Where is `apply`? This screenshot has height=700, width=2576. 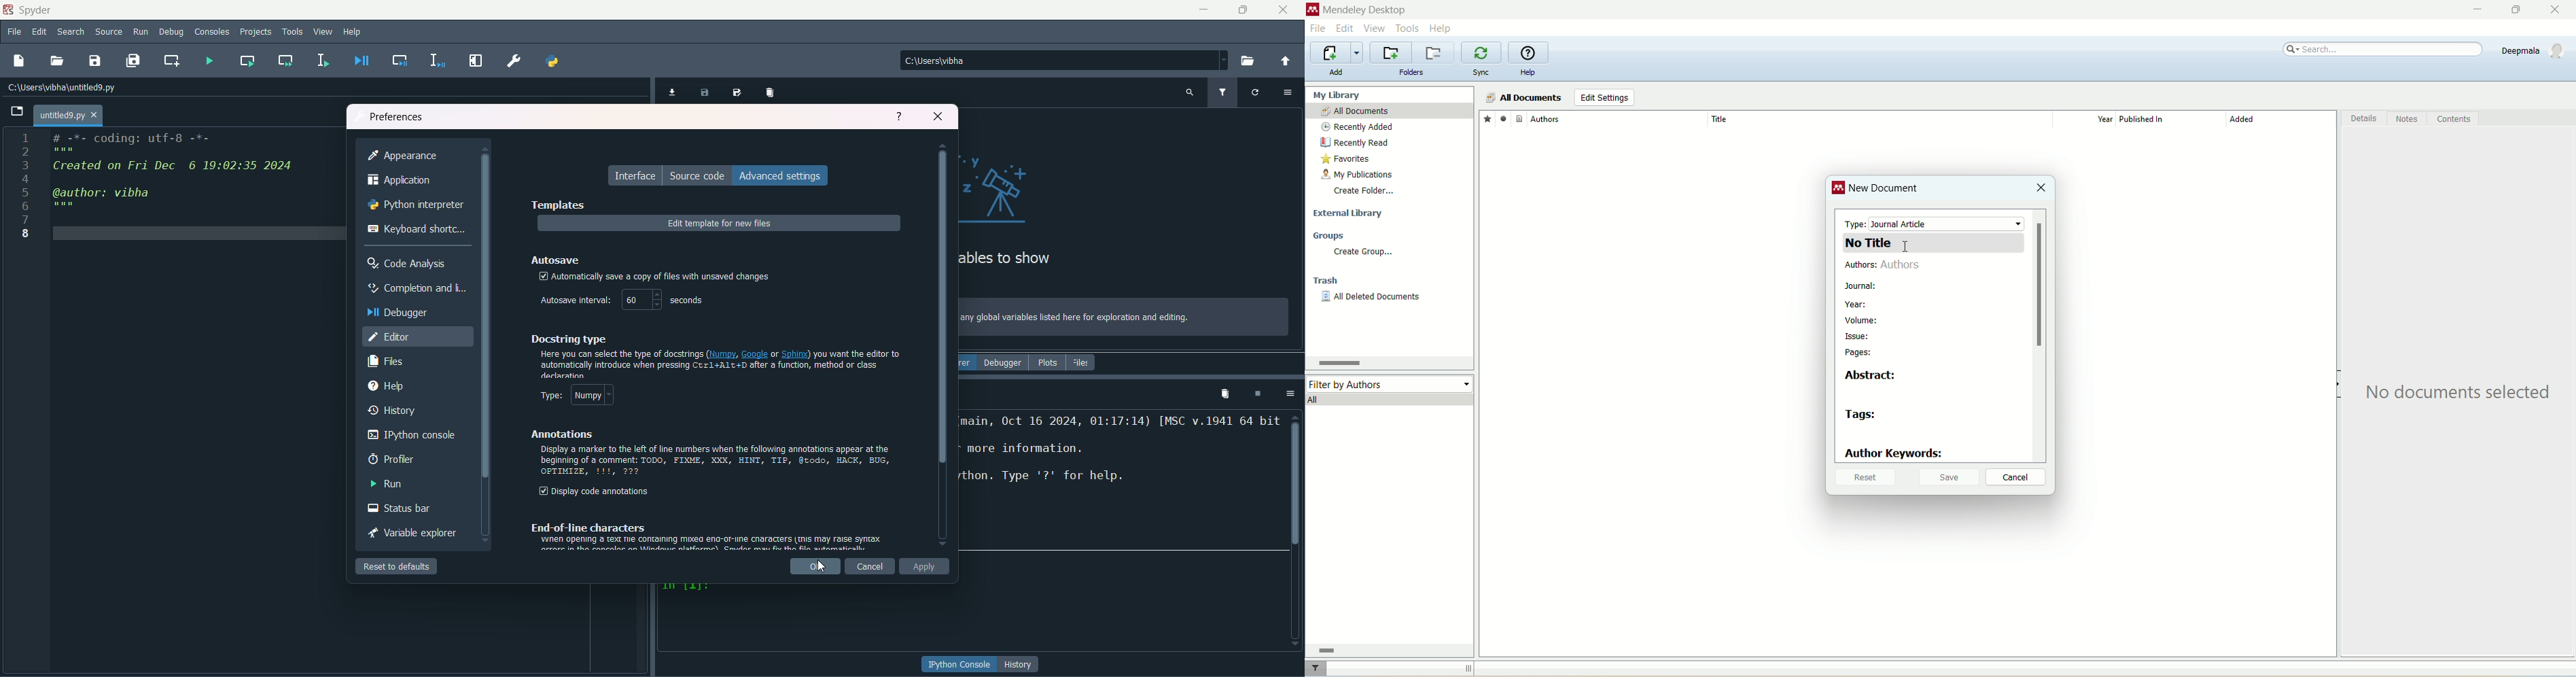
apply is located at coordinates (928, 568).